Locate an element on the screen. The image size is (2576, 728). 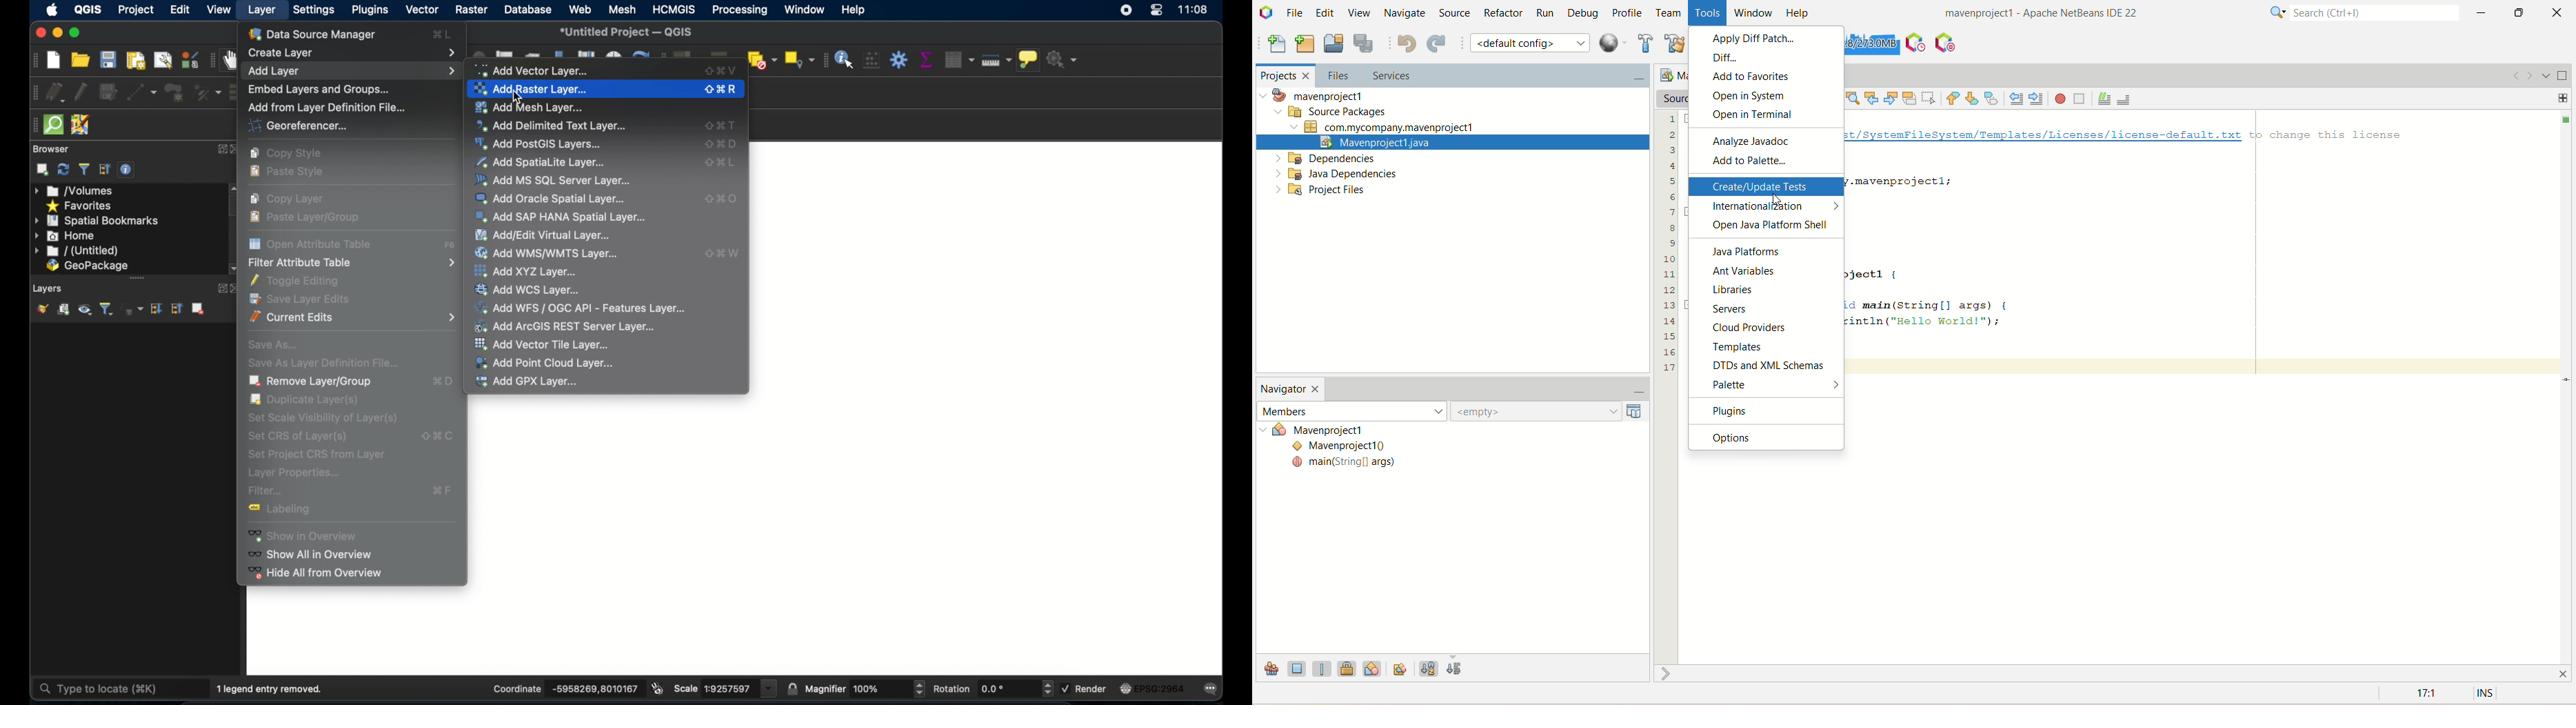
adds sql server layer is located at coordinates (554, 180).